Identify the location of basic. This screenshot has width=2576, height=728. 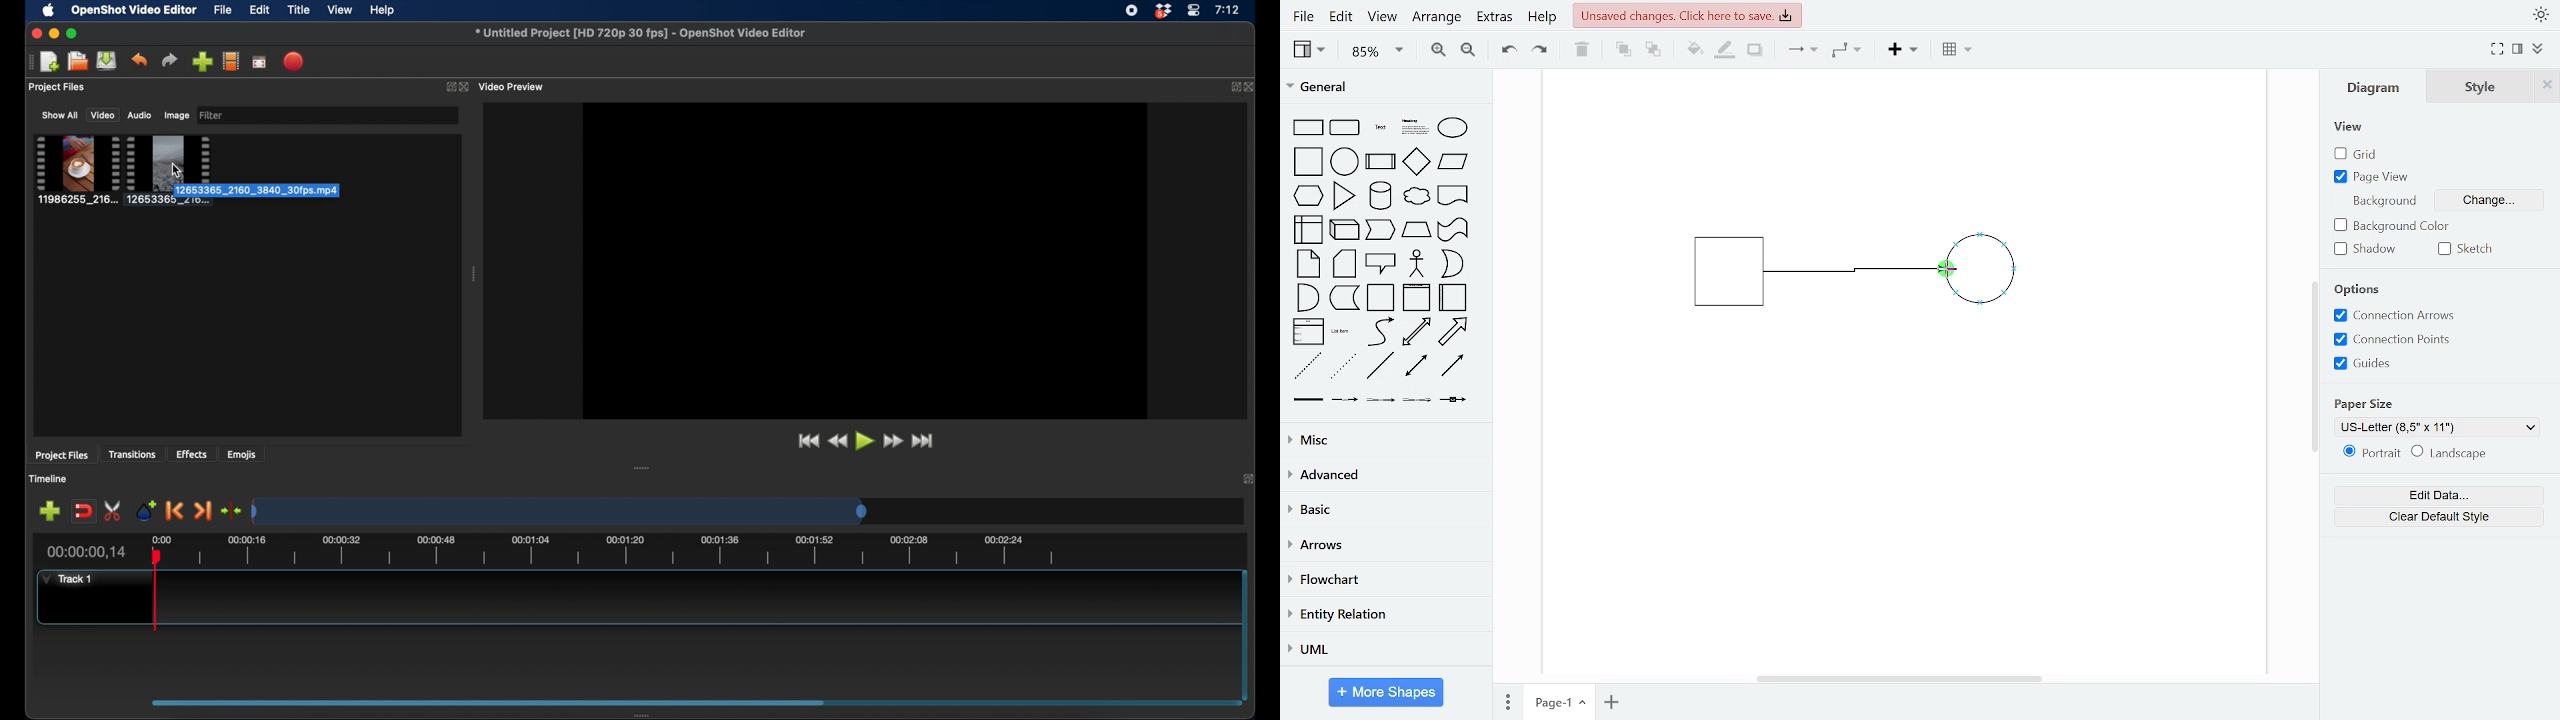
(1384, 509).